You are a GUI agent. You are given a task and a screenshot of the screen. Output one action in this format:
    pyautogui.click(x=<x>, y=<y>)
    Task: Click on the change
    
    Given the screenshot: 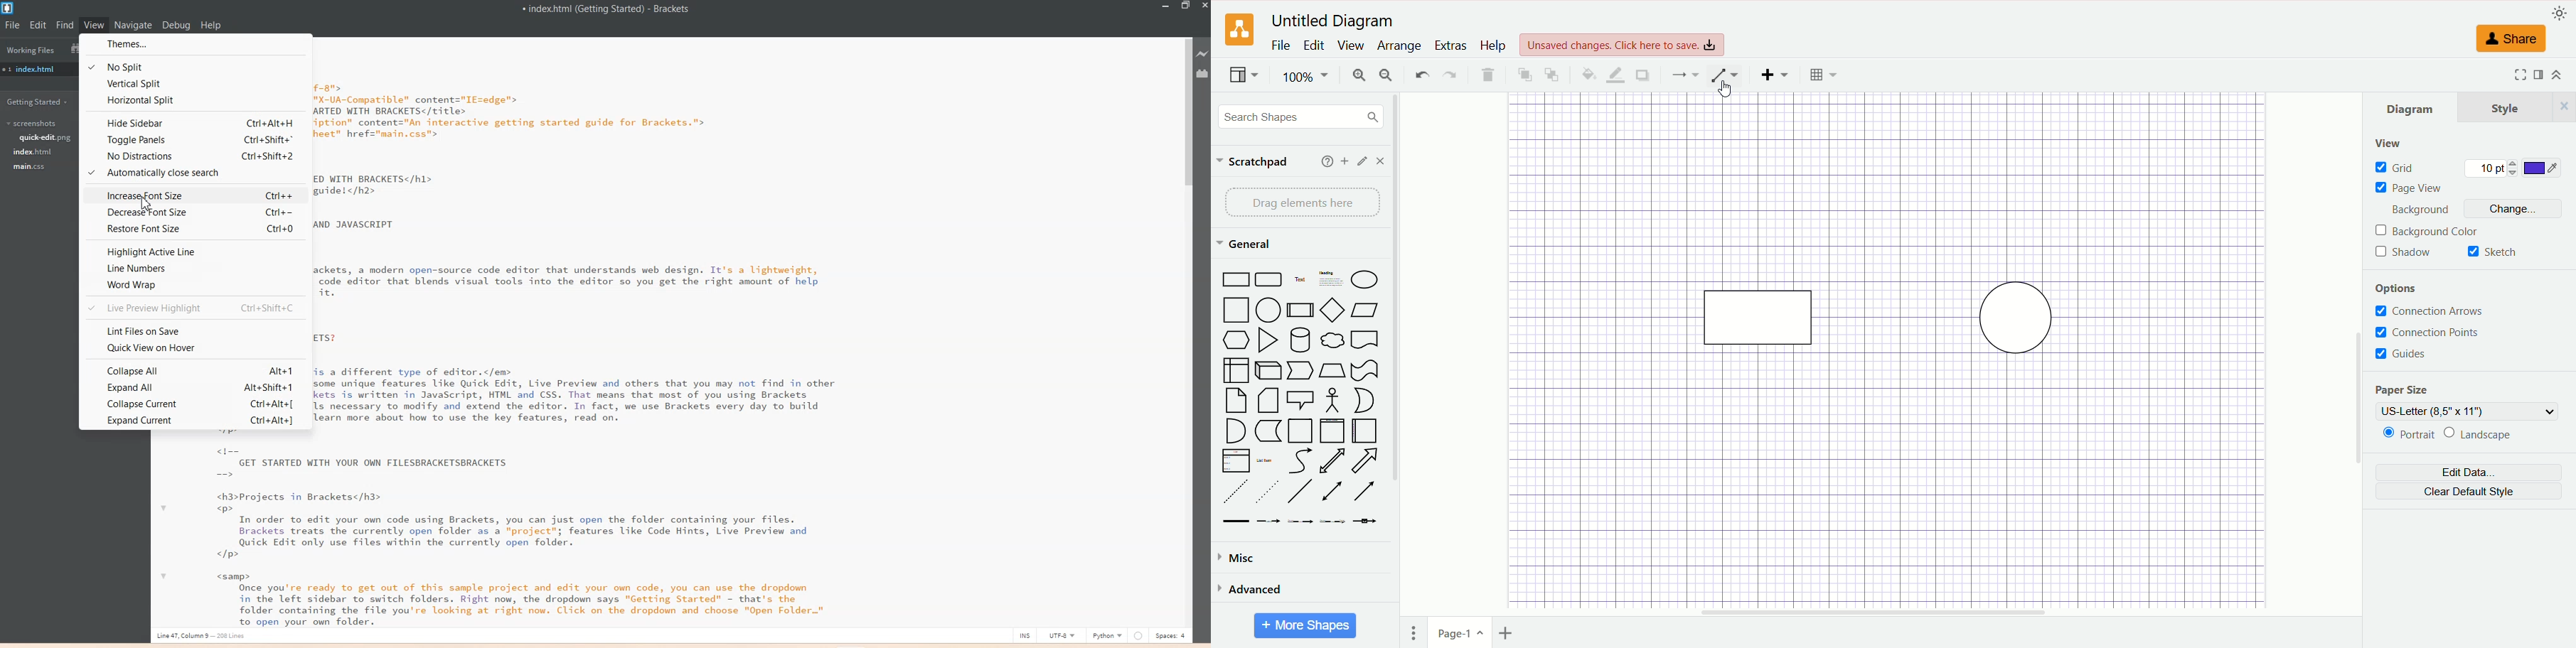 What is the action you would take?
    pyautogui.click(x=2518, y=208)
    